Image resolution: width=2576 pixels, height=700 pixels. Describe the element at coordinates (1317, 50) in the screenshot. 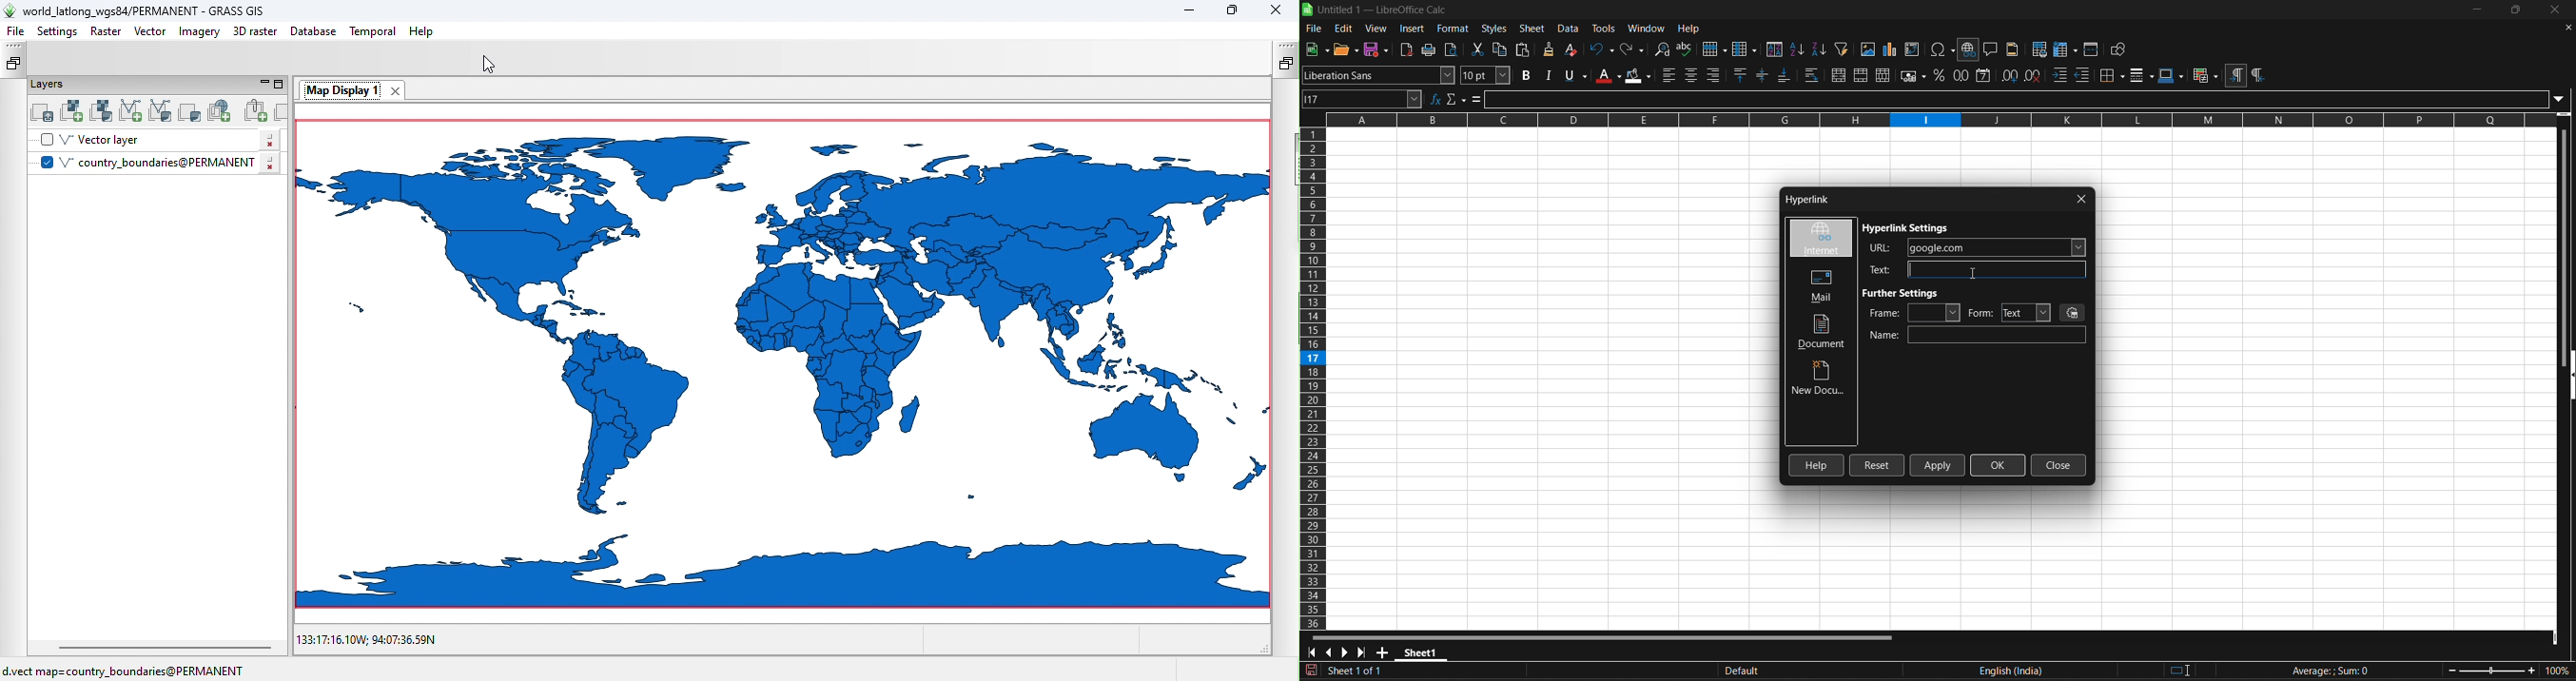

I see `save` at that location.